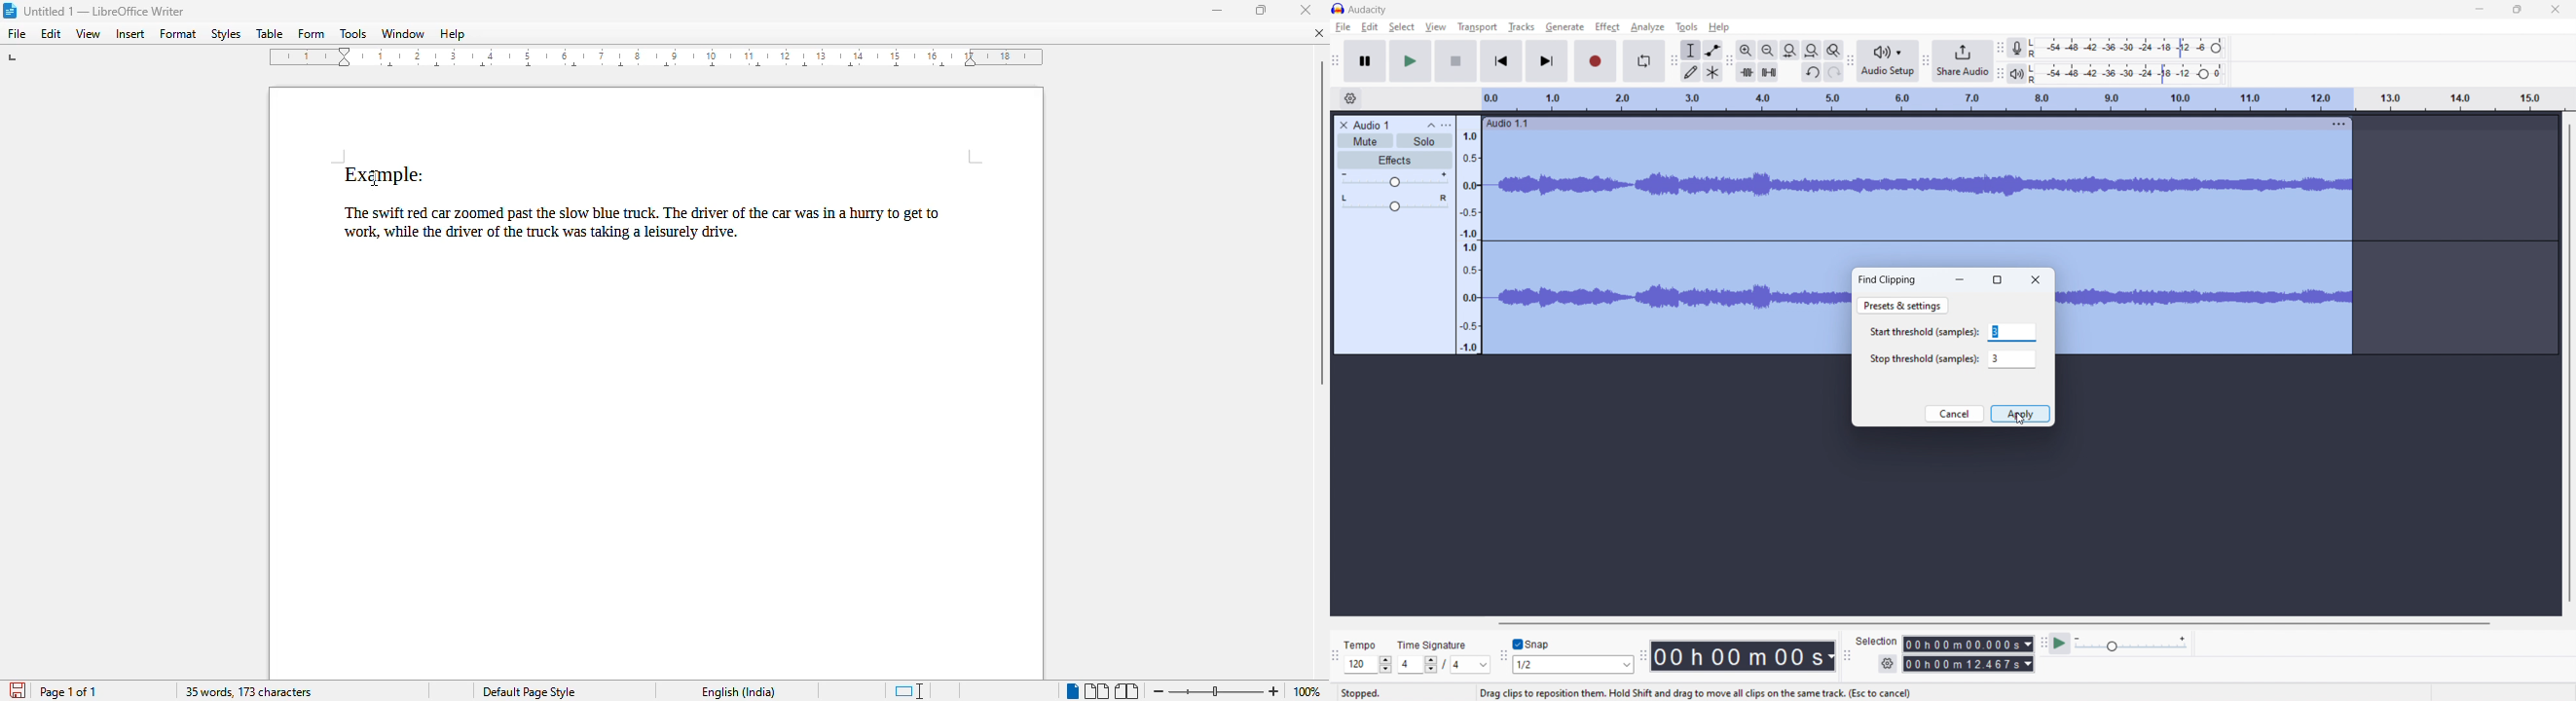 The height and width of the screenshot is (728, 2576). Describe the element at coordinates (1446, 125) in the screenshot. I see `options` at that location.